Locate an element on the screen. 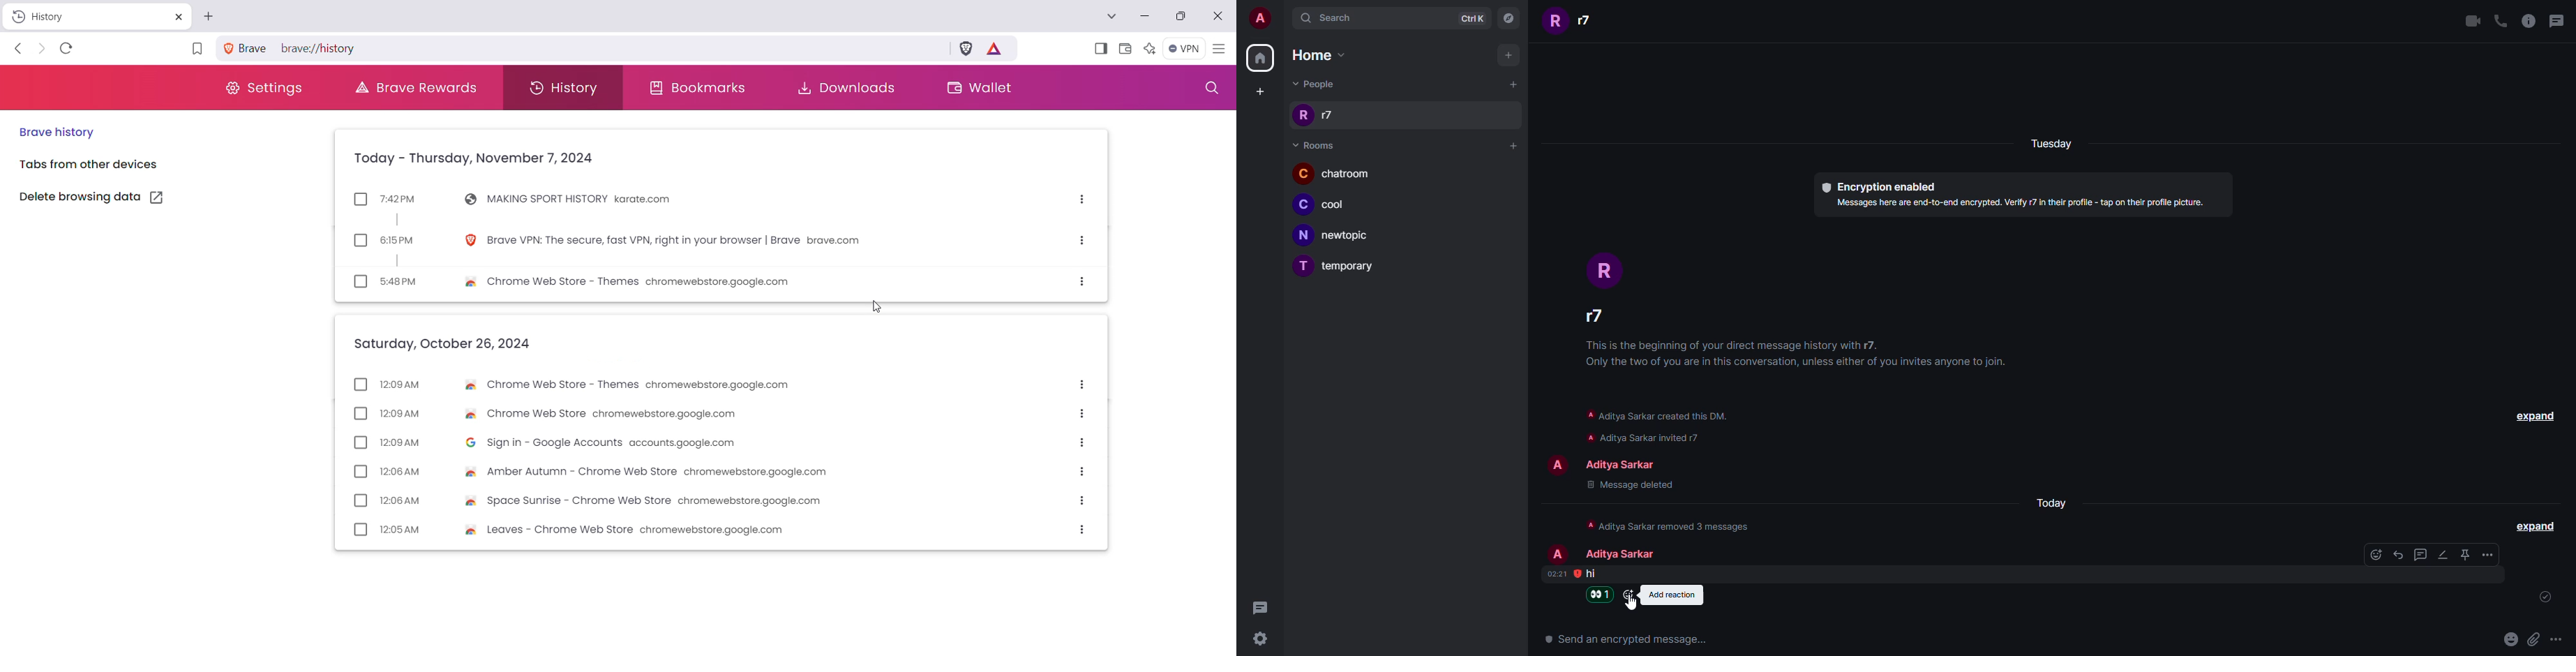  cursor is located at coordinates (1630, 605).